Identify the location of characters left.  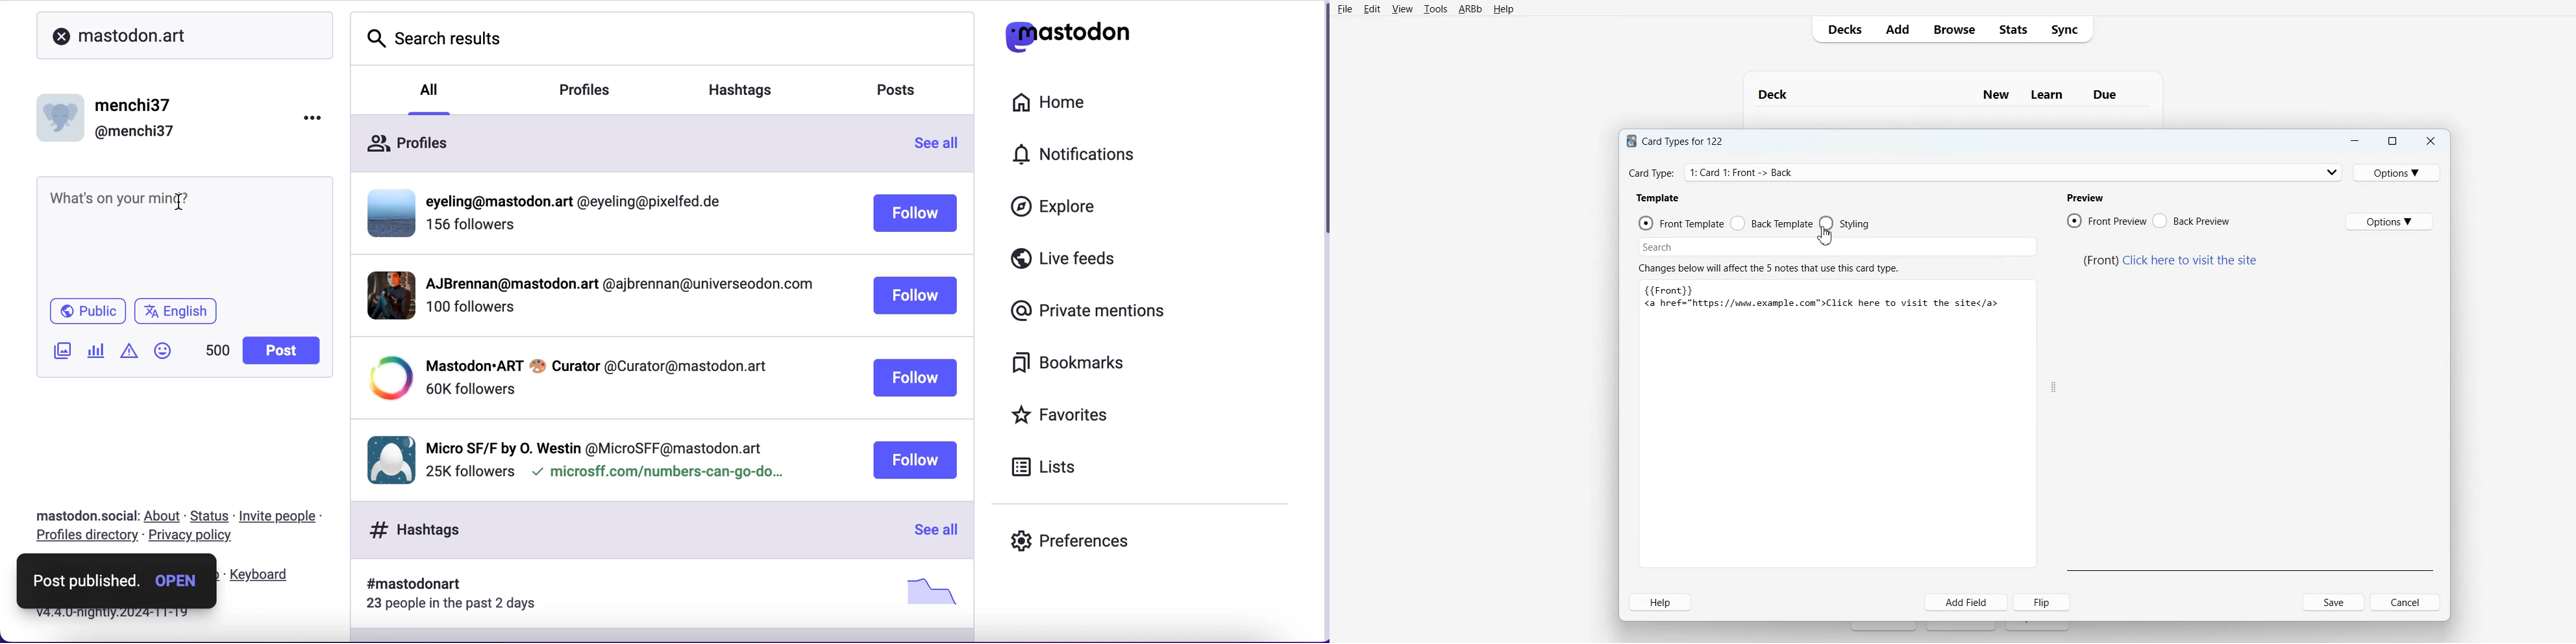
(216, 354).